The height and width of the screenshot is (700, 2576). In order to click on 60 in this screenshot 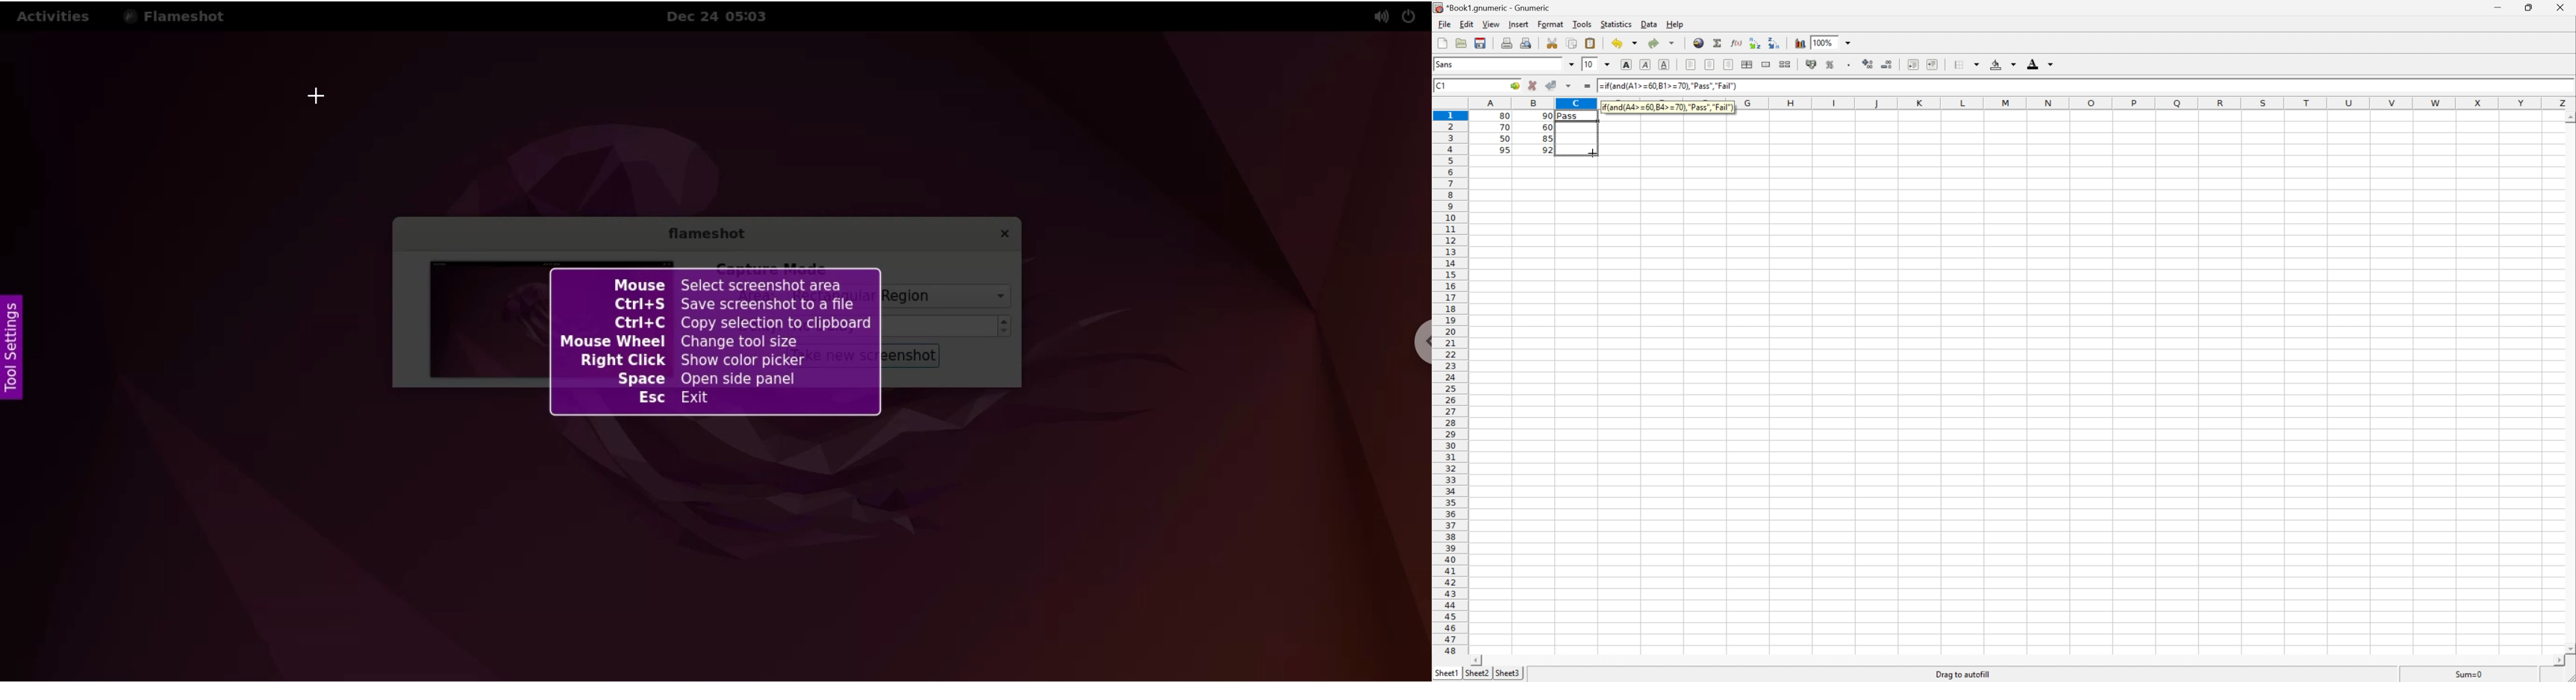, I will do `click(1547, 126)`.